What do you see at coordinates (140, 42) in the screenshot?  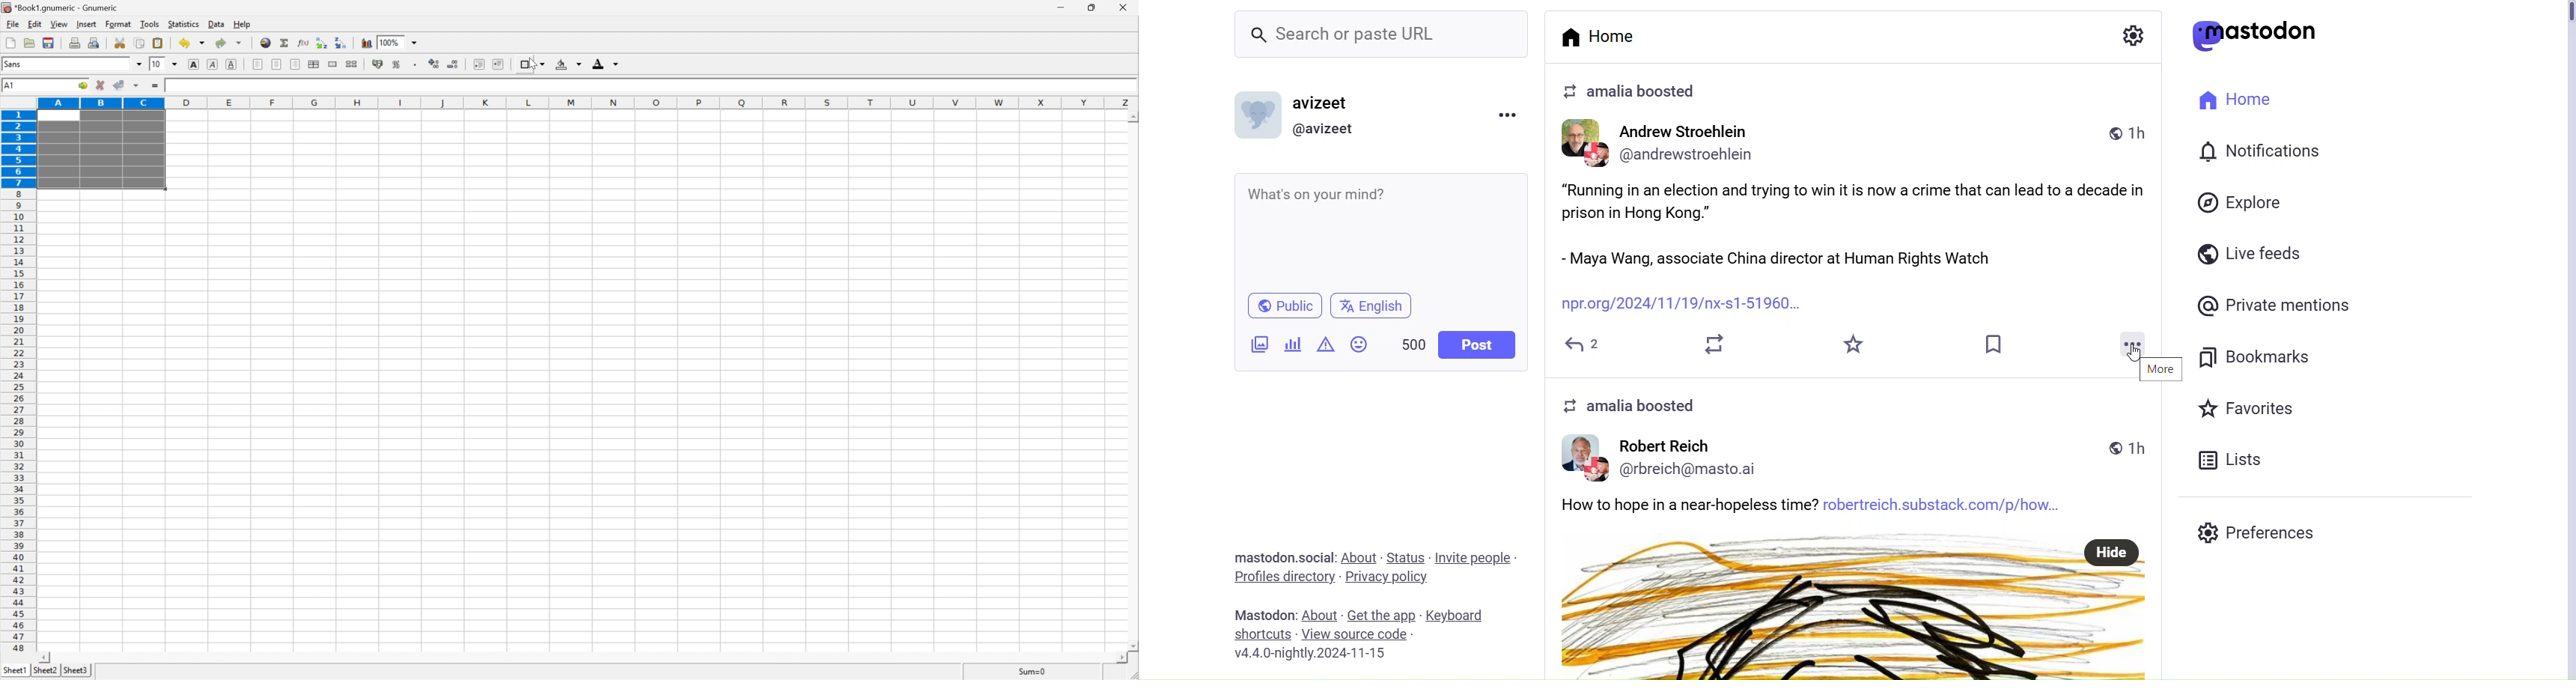 I see `copy` at bounding box center [140, 42].